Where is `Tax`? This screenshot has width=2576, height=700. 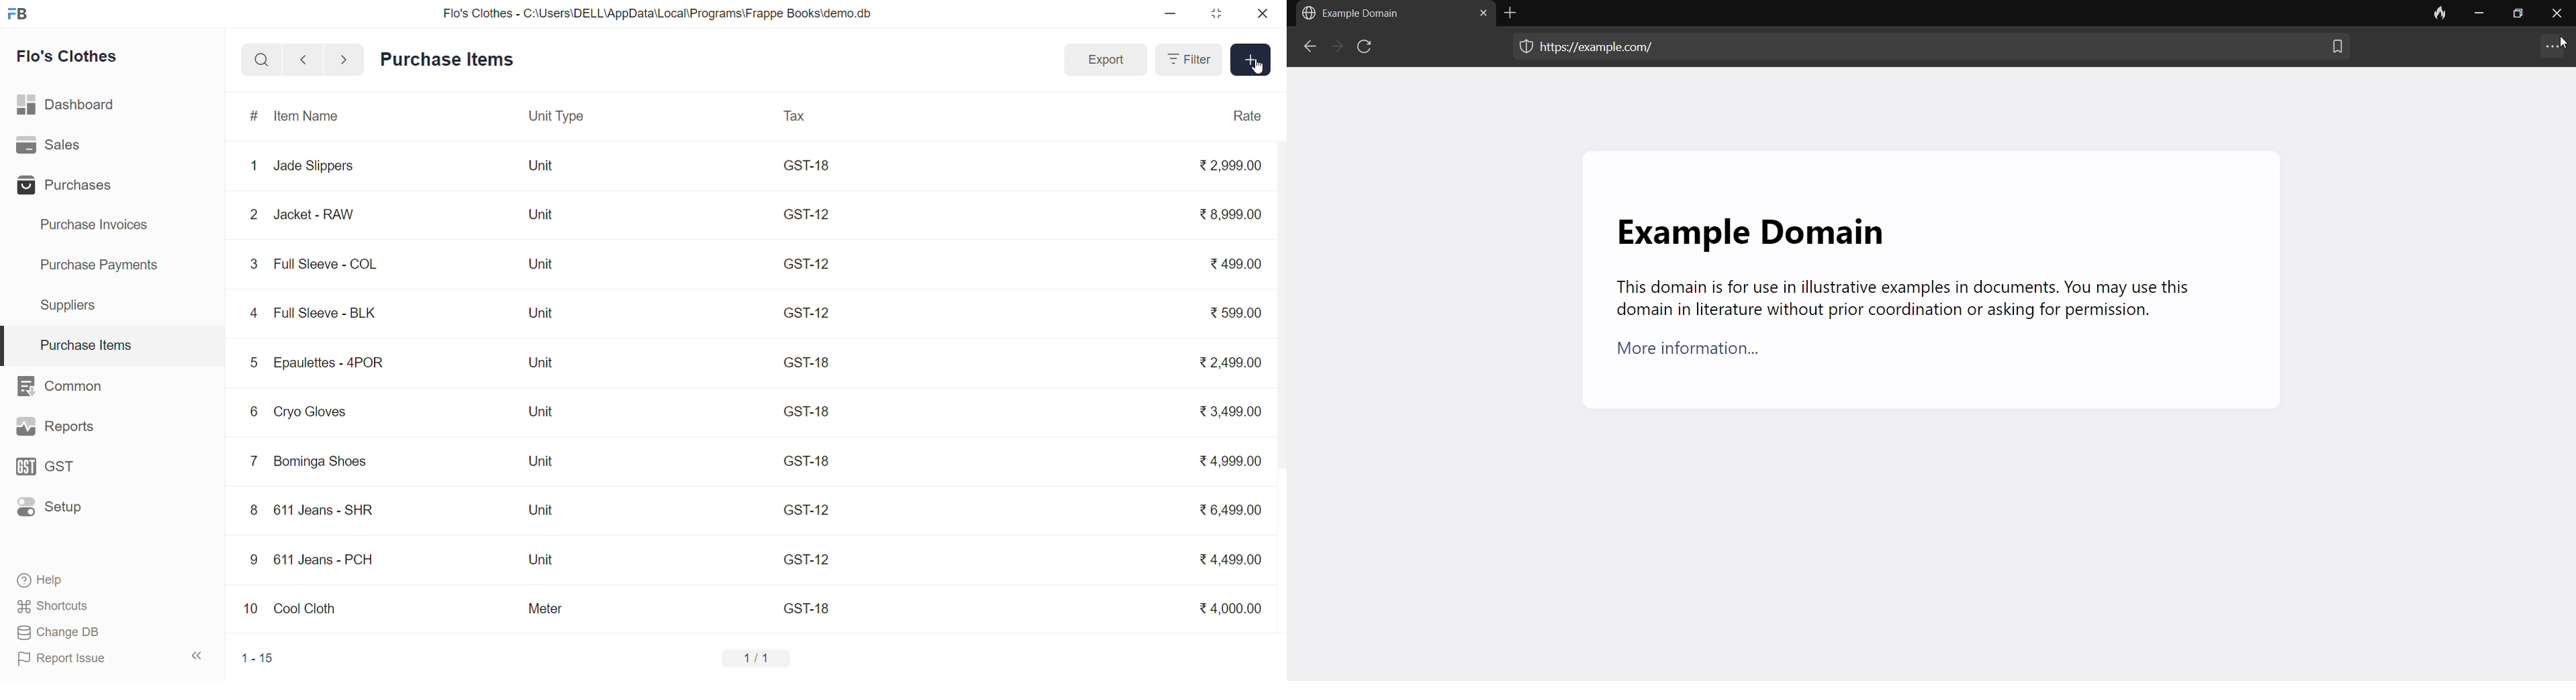
Tax is located at coordinates (799, 117).